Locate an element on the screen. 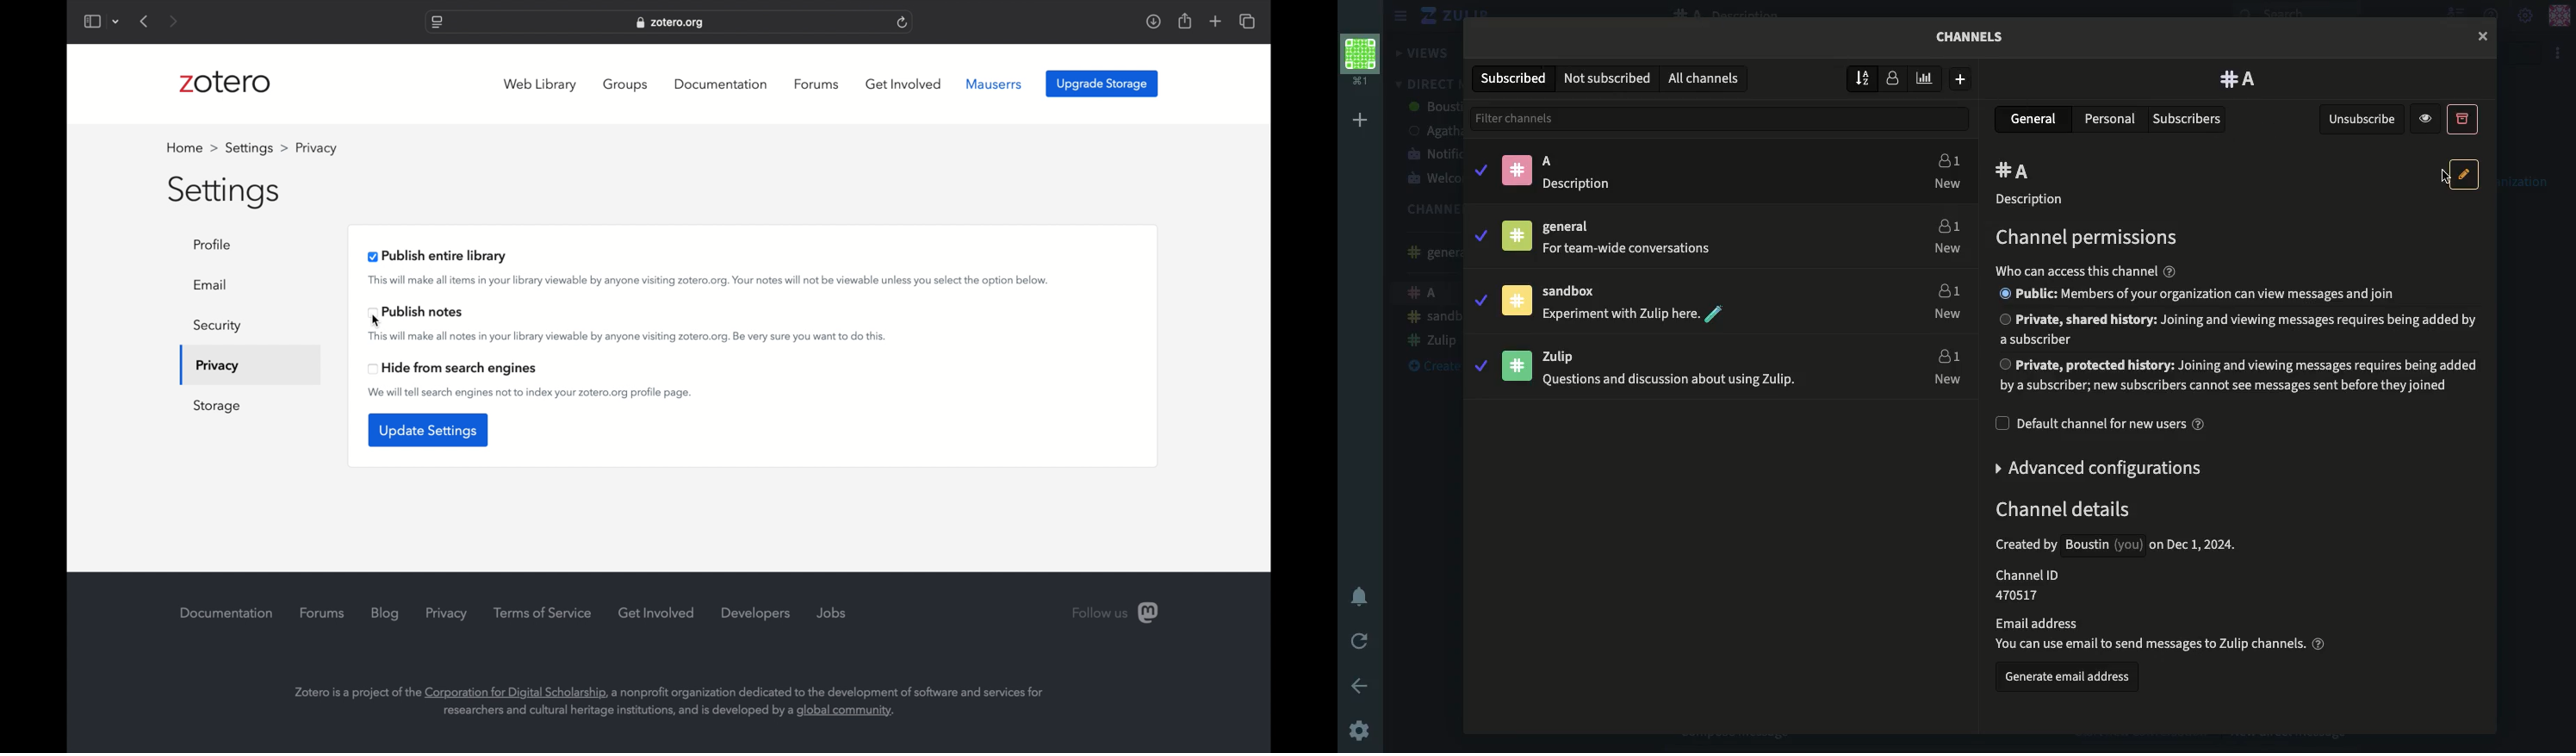  zotero is located at coordinates (225, 82).